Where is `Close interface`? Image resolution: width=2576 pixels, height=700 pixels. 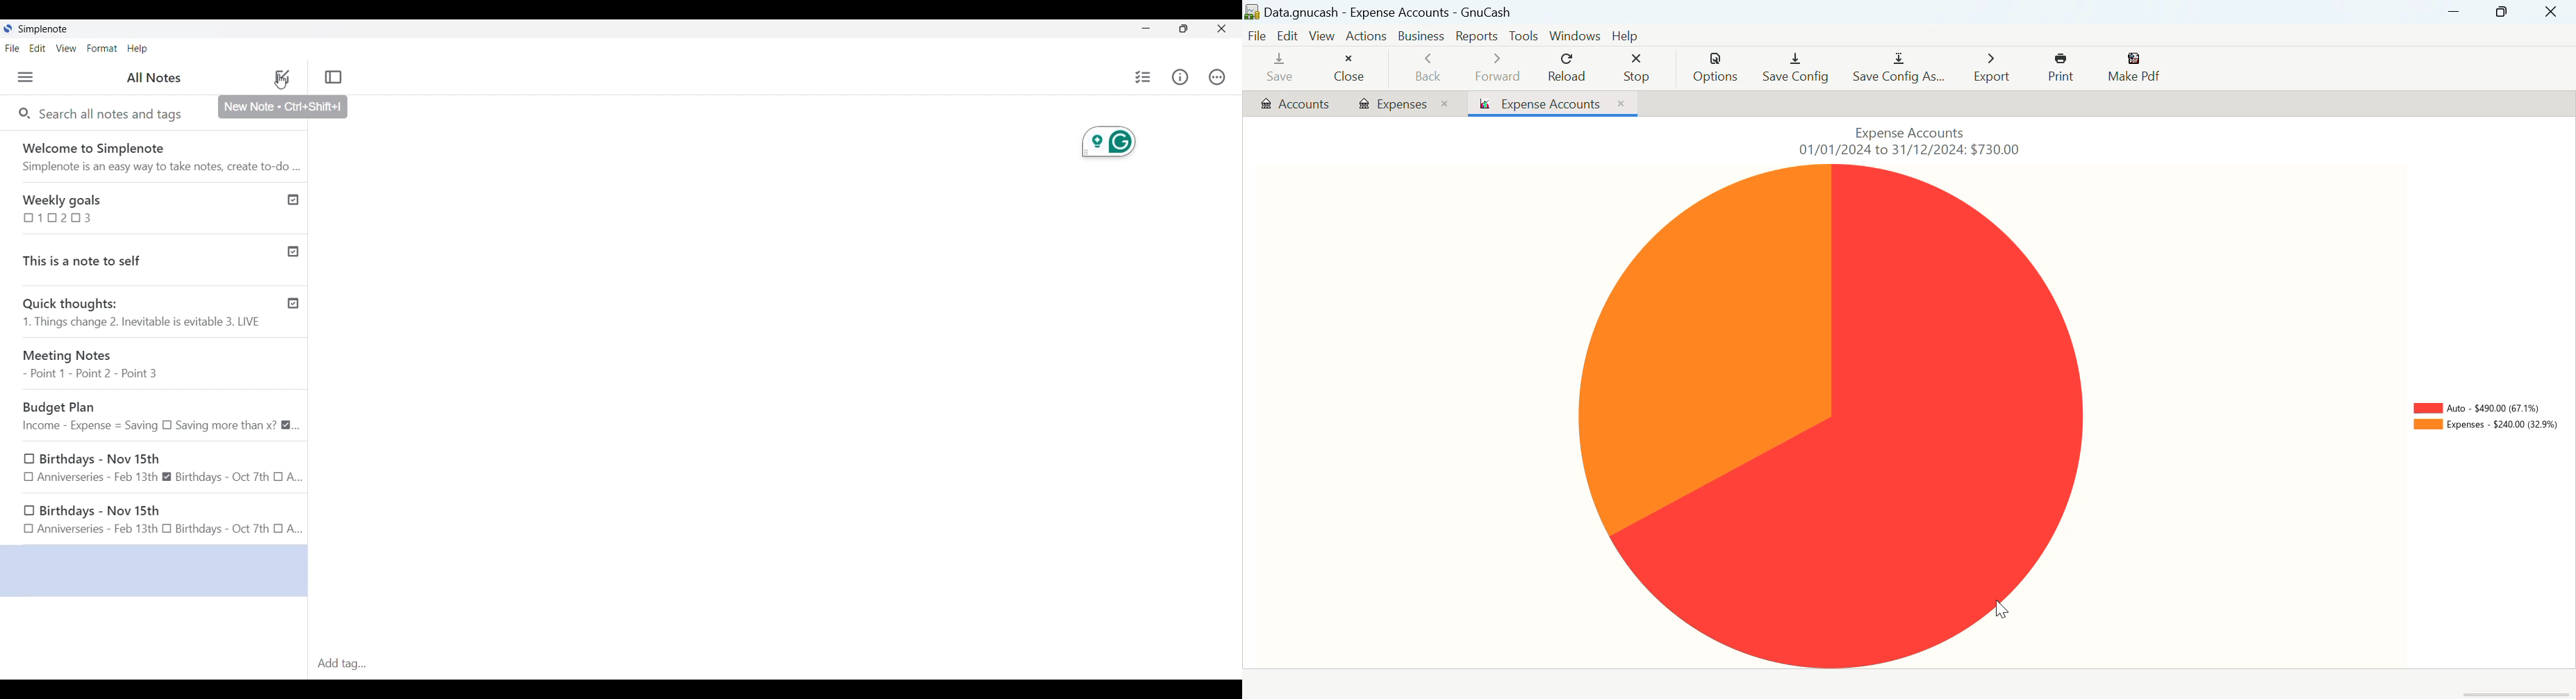
Close interface is located at coordinates (1221, 28).